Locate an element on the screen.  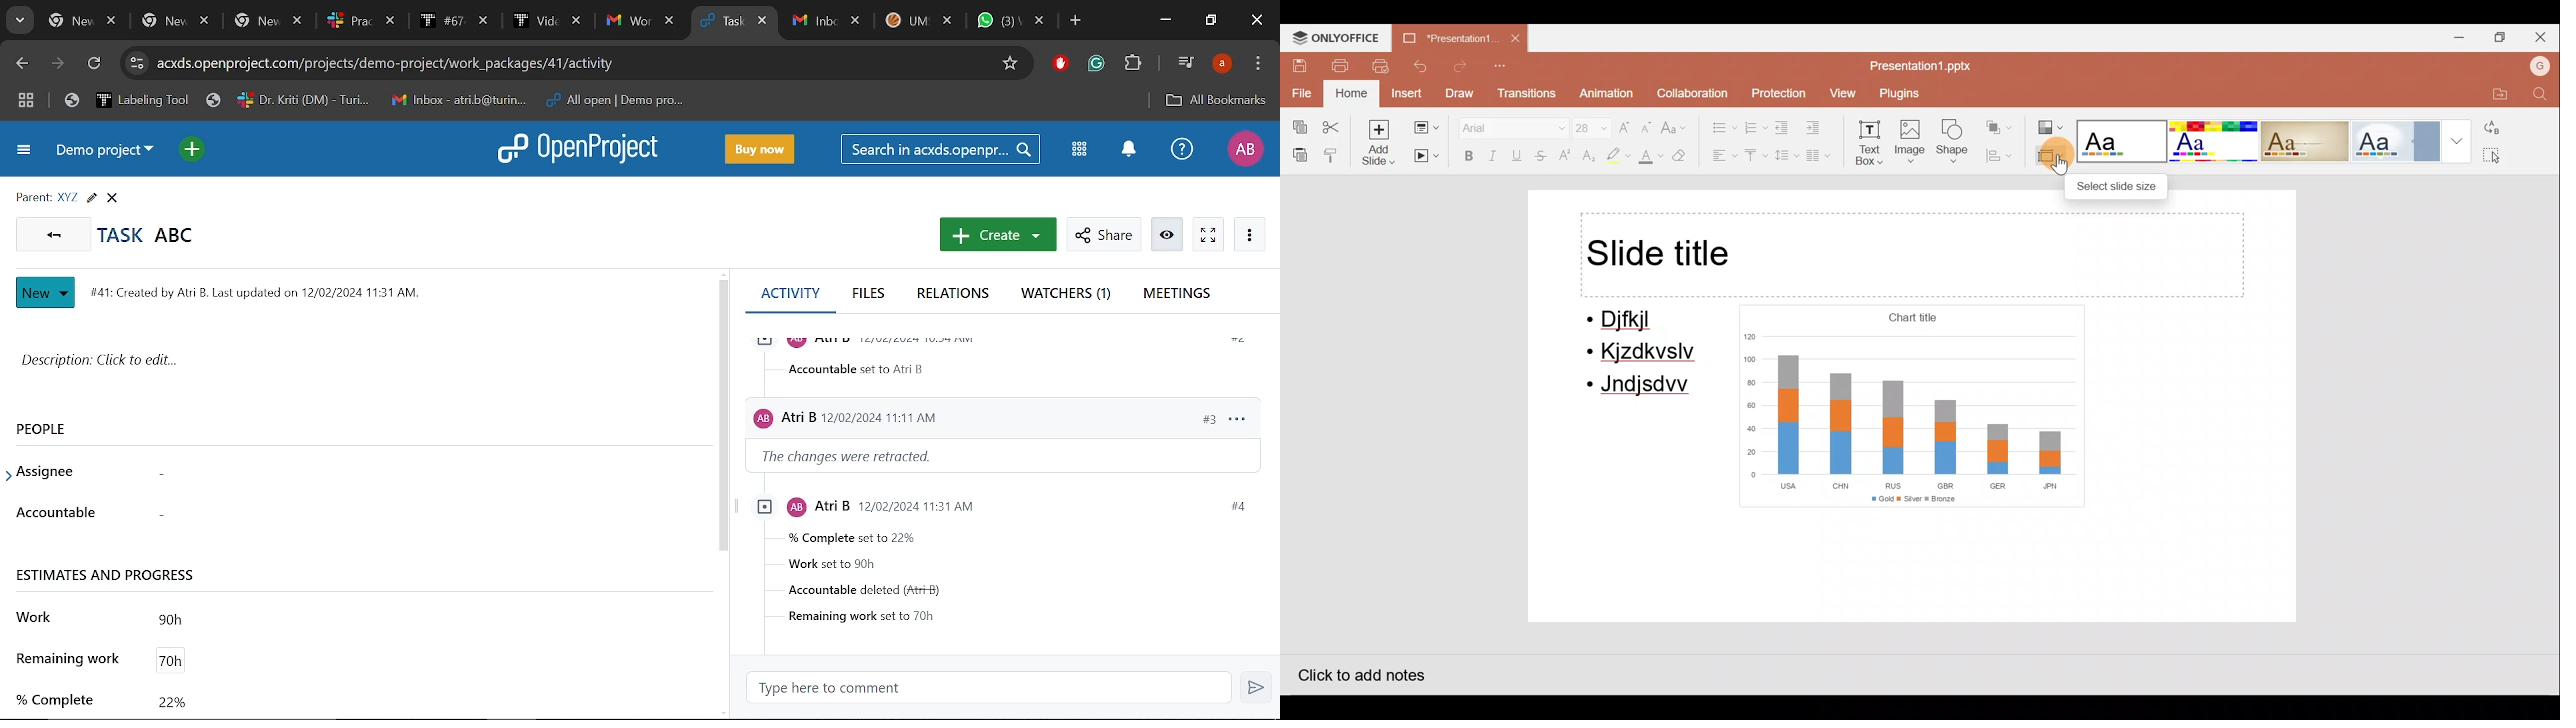
Subscript is located at coordinates (1587, 157).